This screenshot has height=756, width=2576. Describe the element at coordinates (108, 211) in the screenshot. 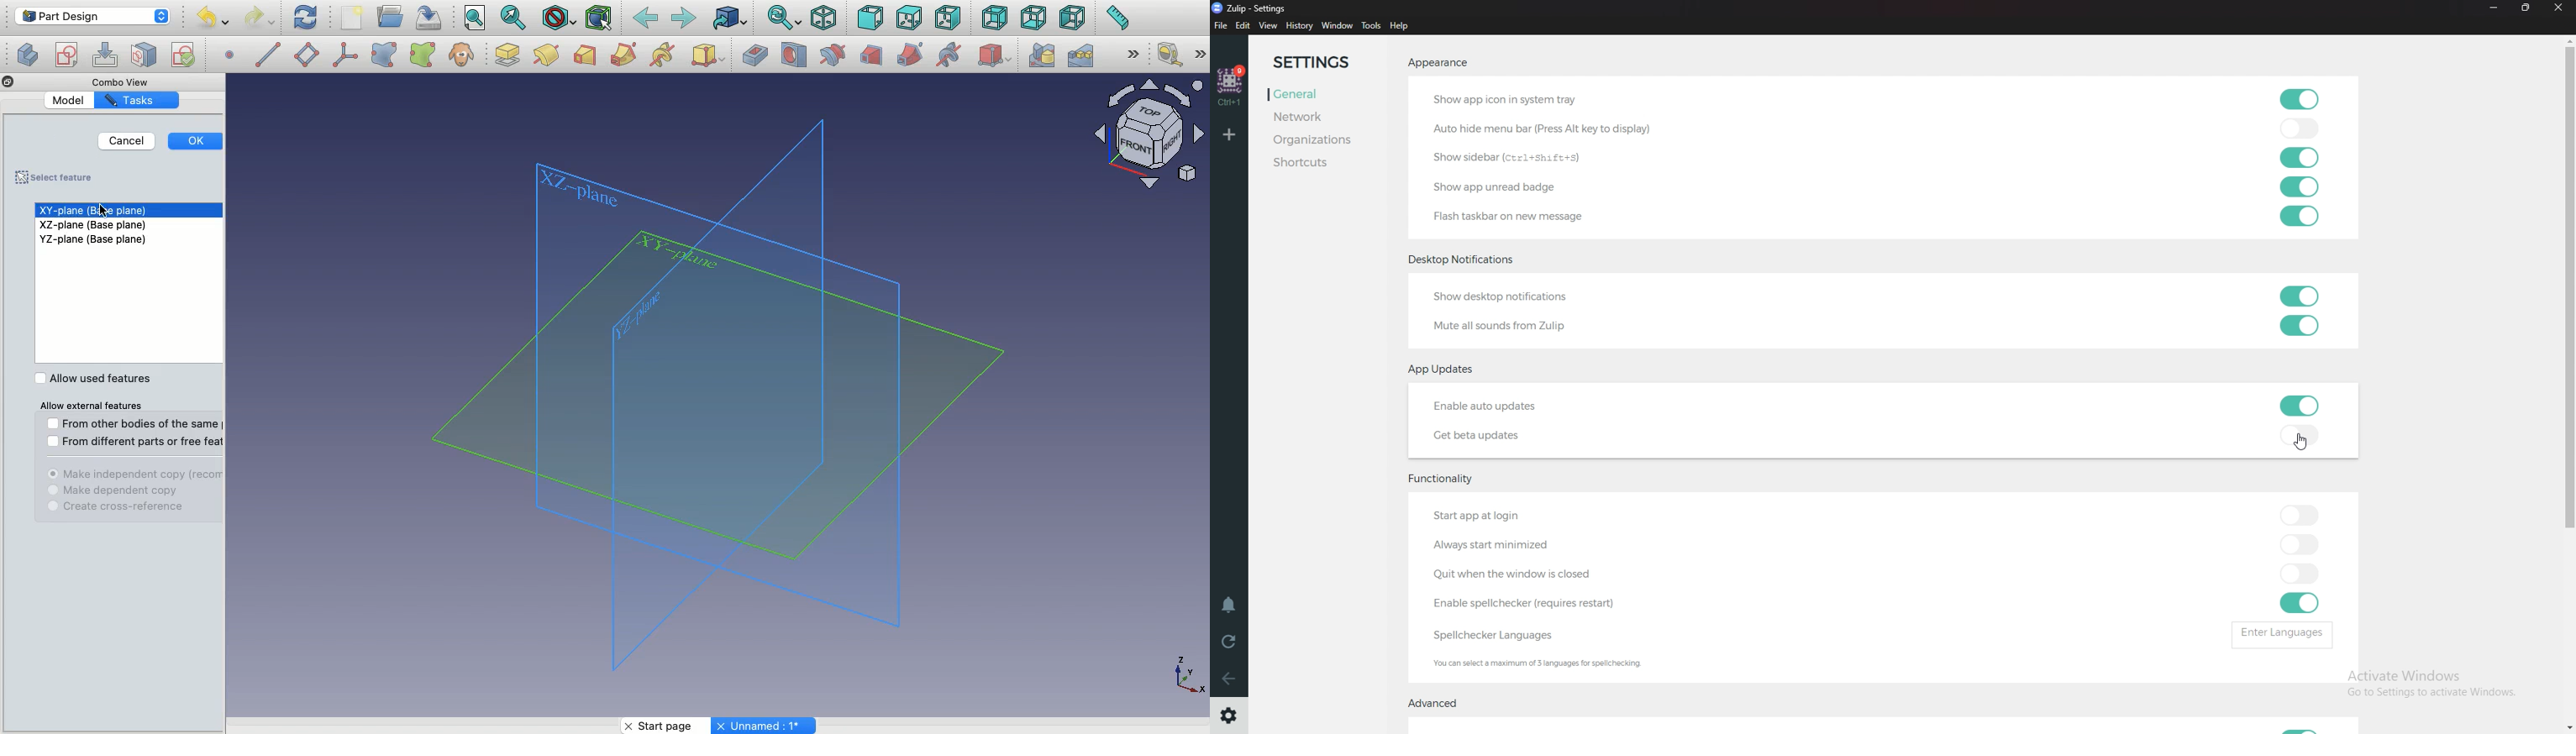

I see `cursor` at that location.